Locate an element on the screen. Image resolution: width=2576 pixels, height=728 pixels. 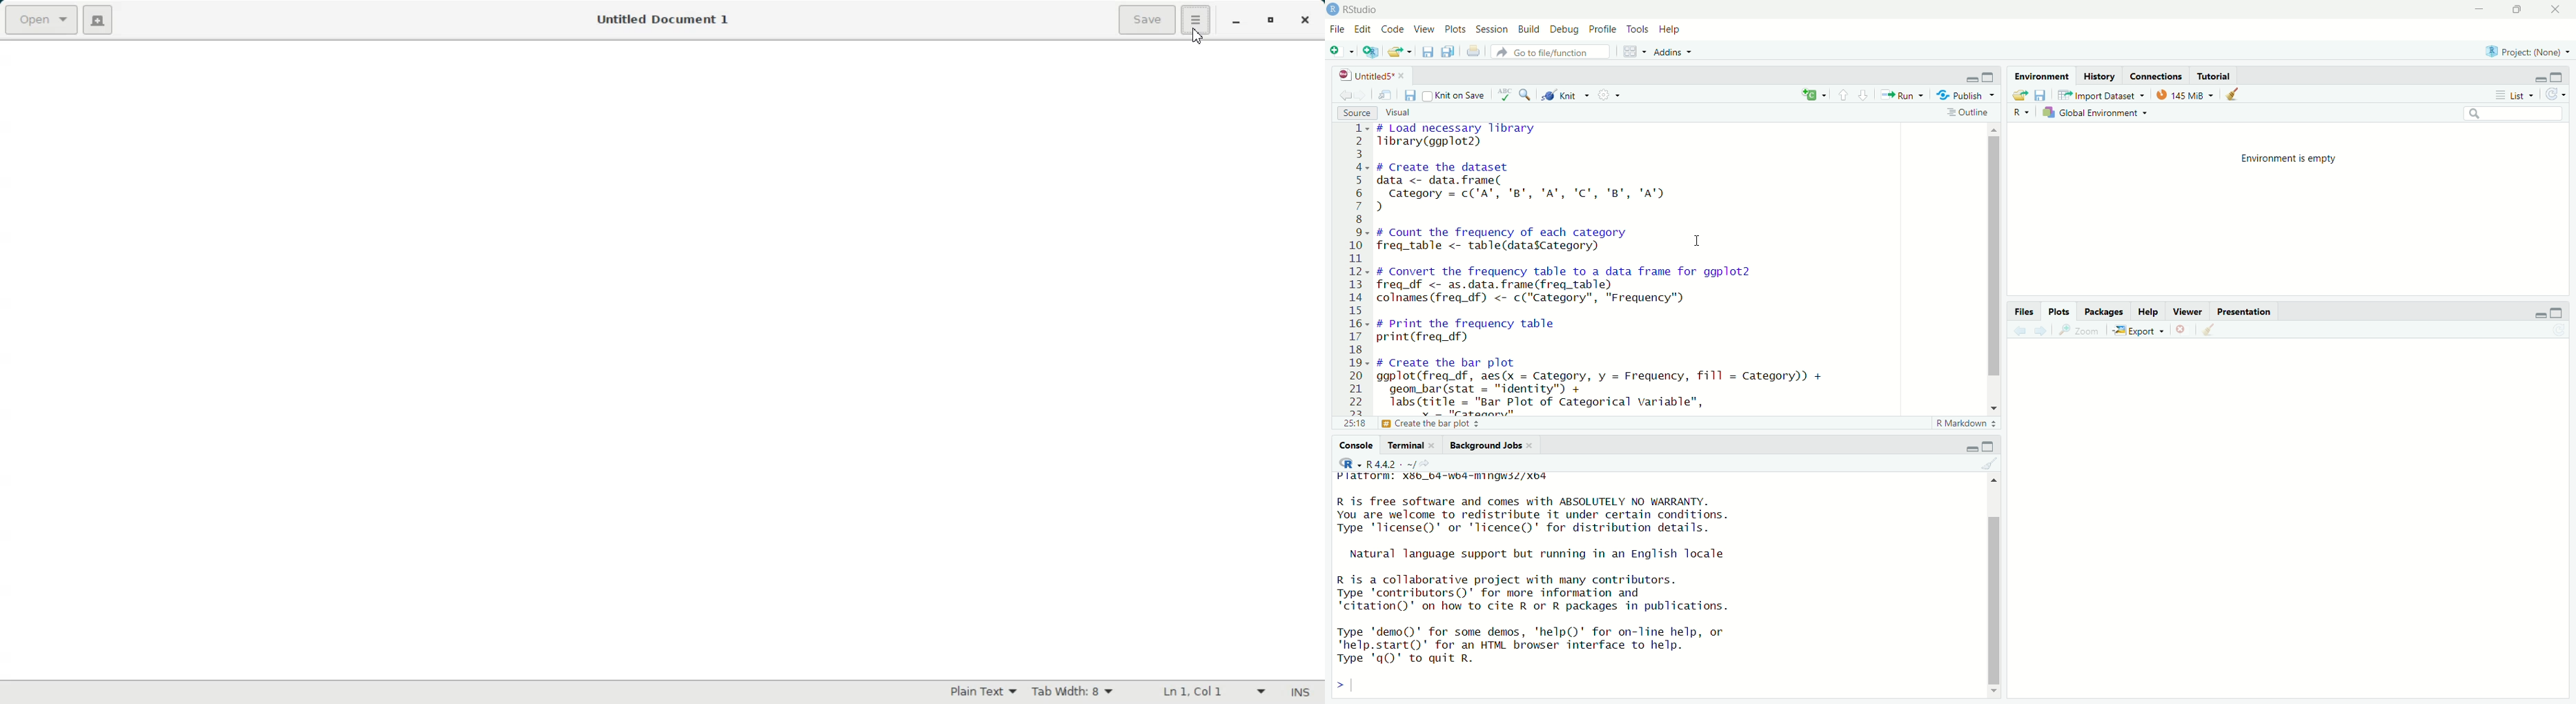
build is located at coordinates (1527, 30).